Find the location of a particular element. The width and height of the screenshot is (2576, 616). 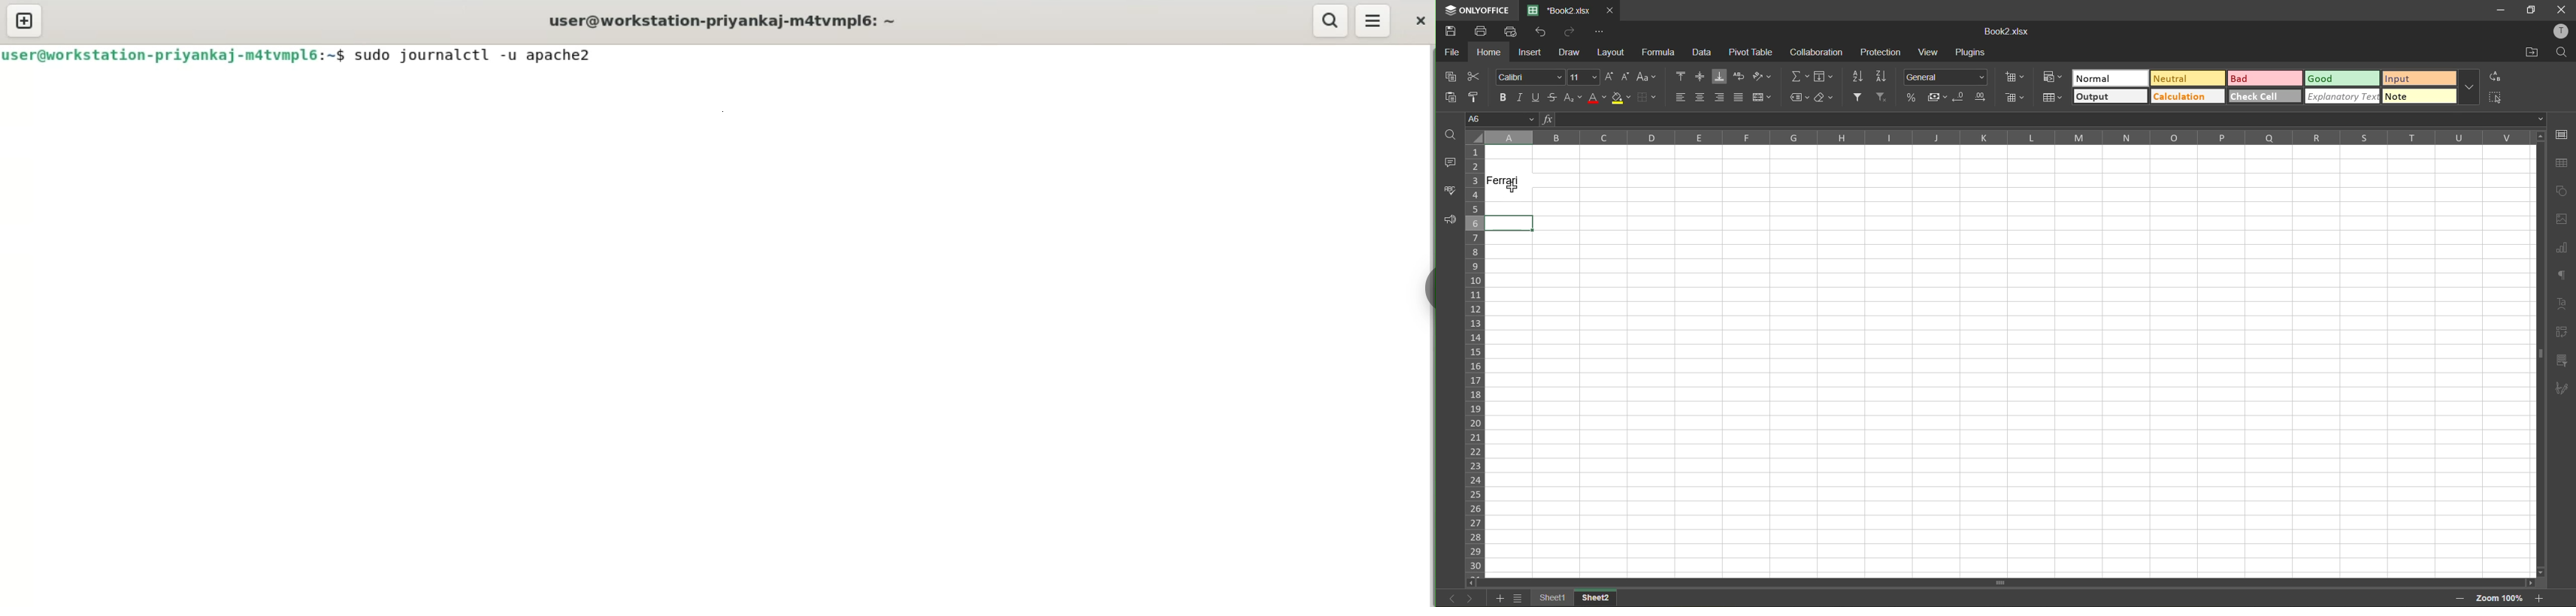

plugins is located at coordinates (1971, 52).